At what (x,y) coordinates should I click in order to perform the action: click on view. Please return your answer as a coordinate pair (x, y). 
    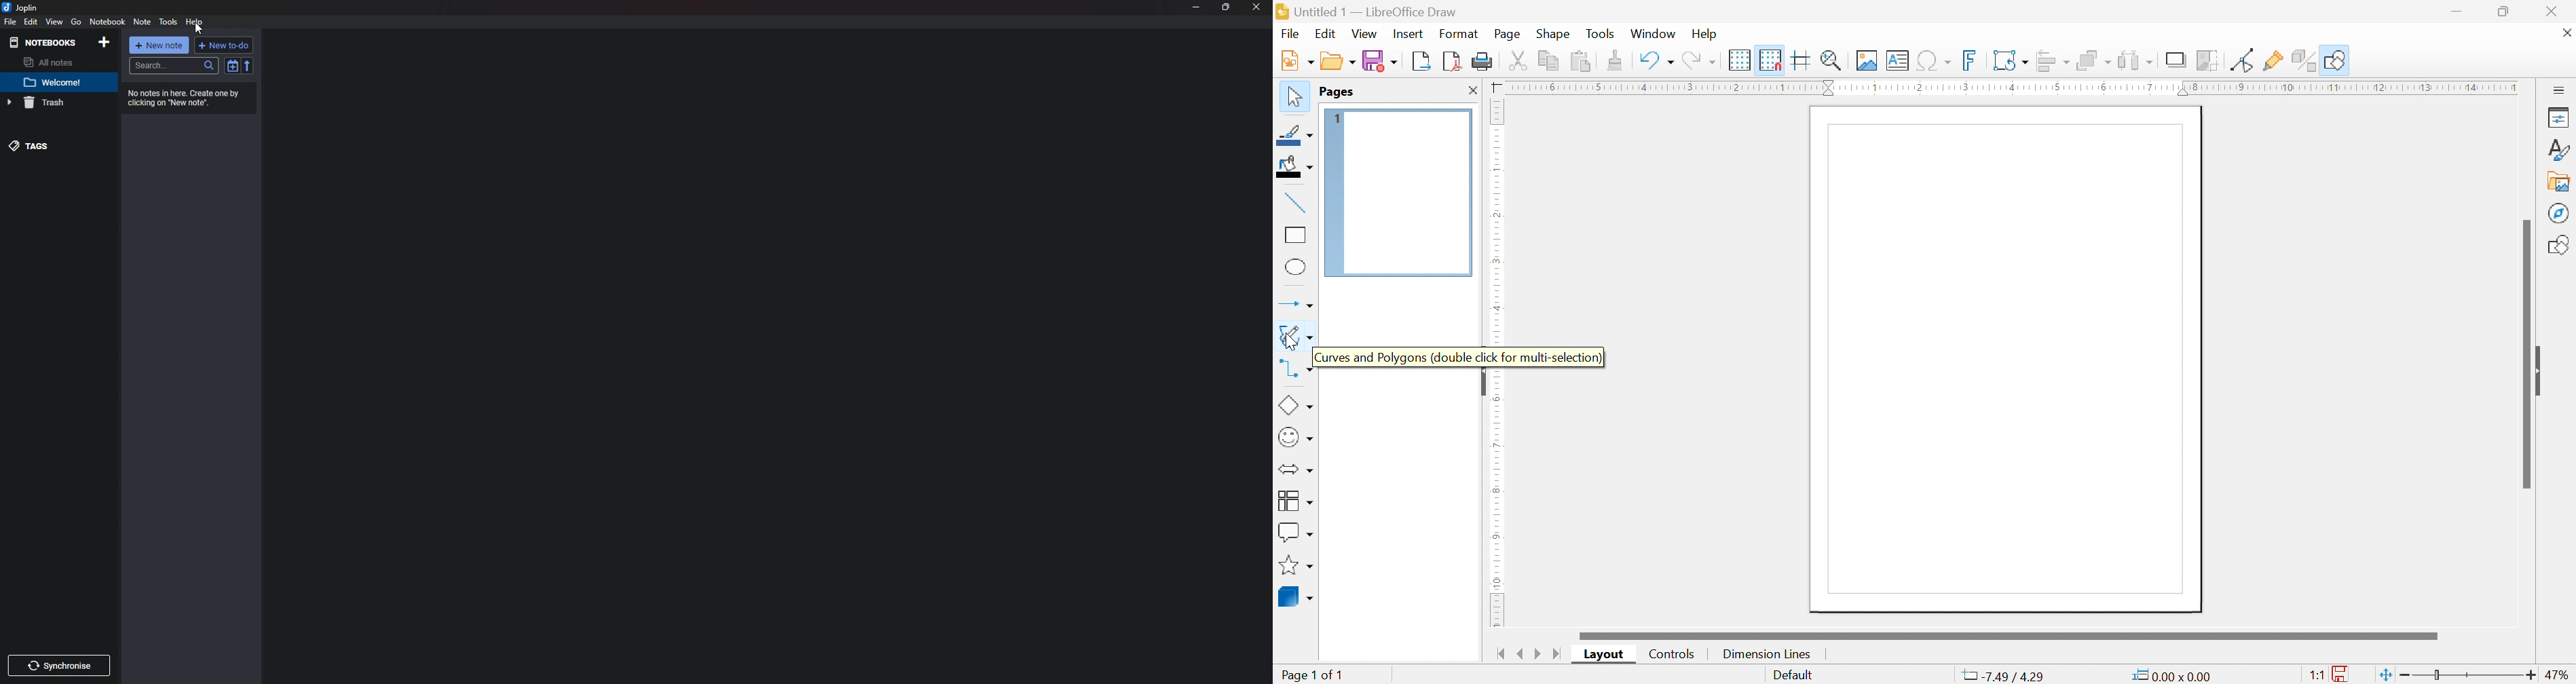
    Looking at the image, I should click on (55, 22).